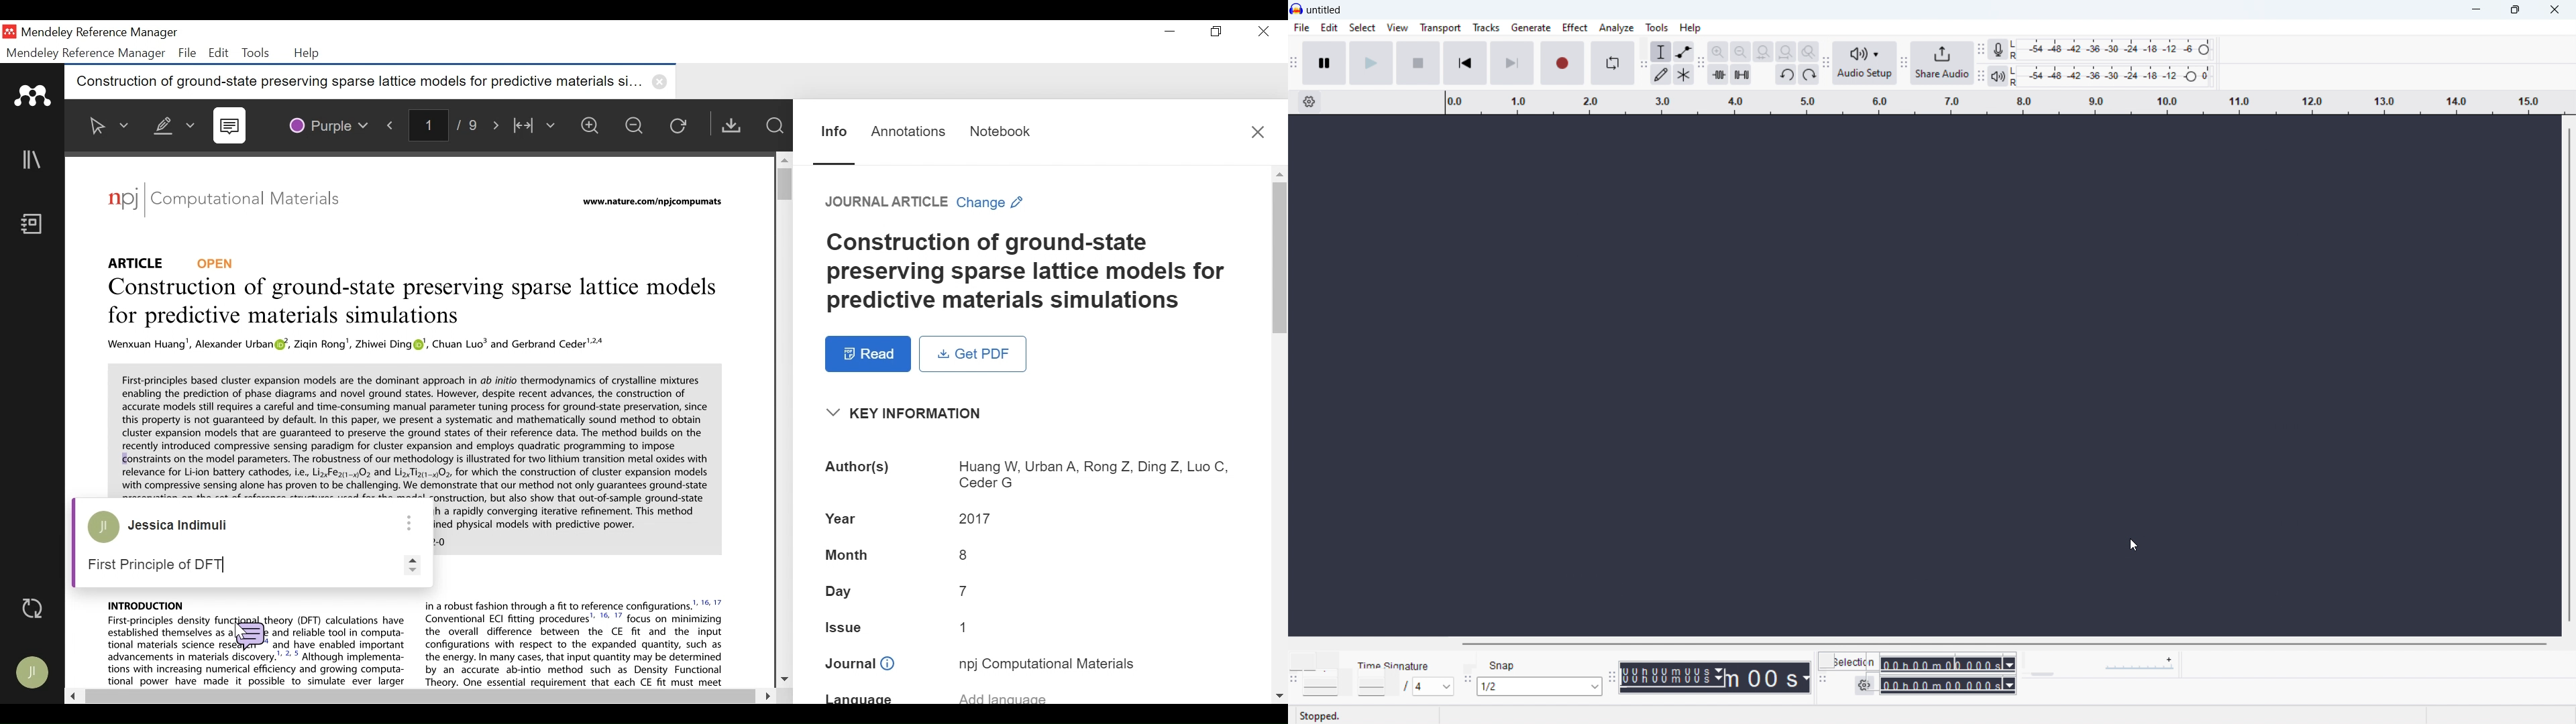  Describe the element at coordinates (1947, 686) in the screenshot. I see `end time` at that location.